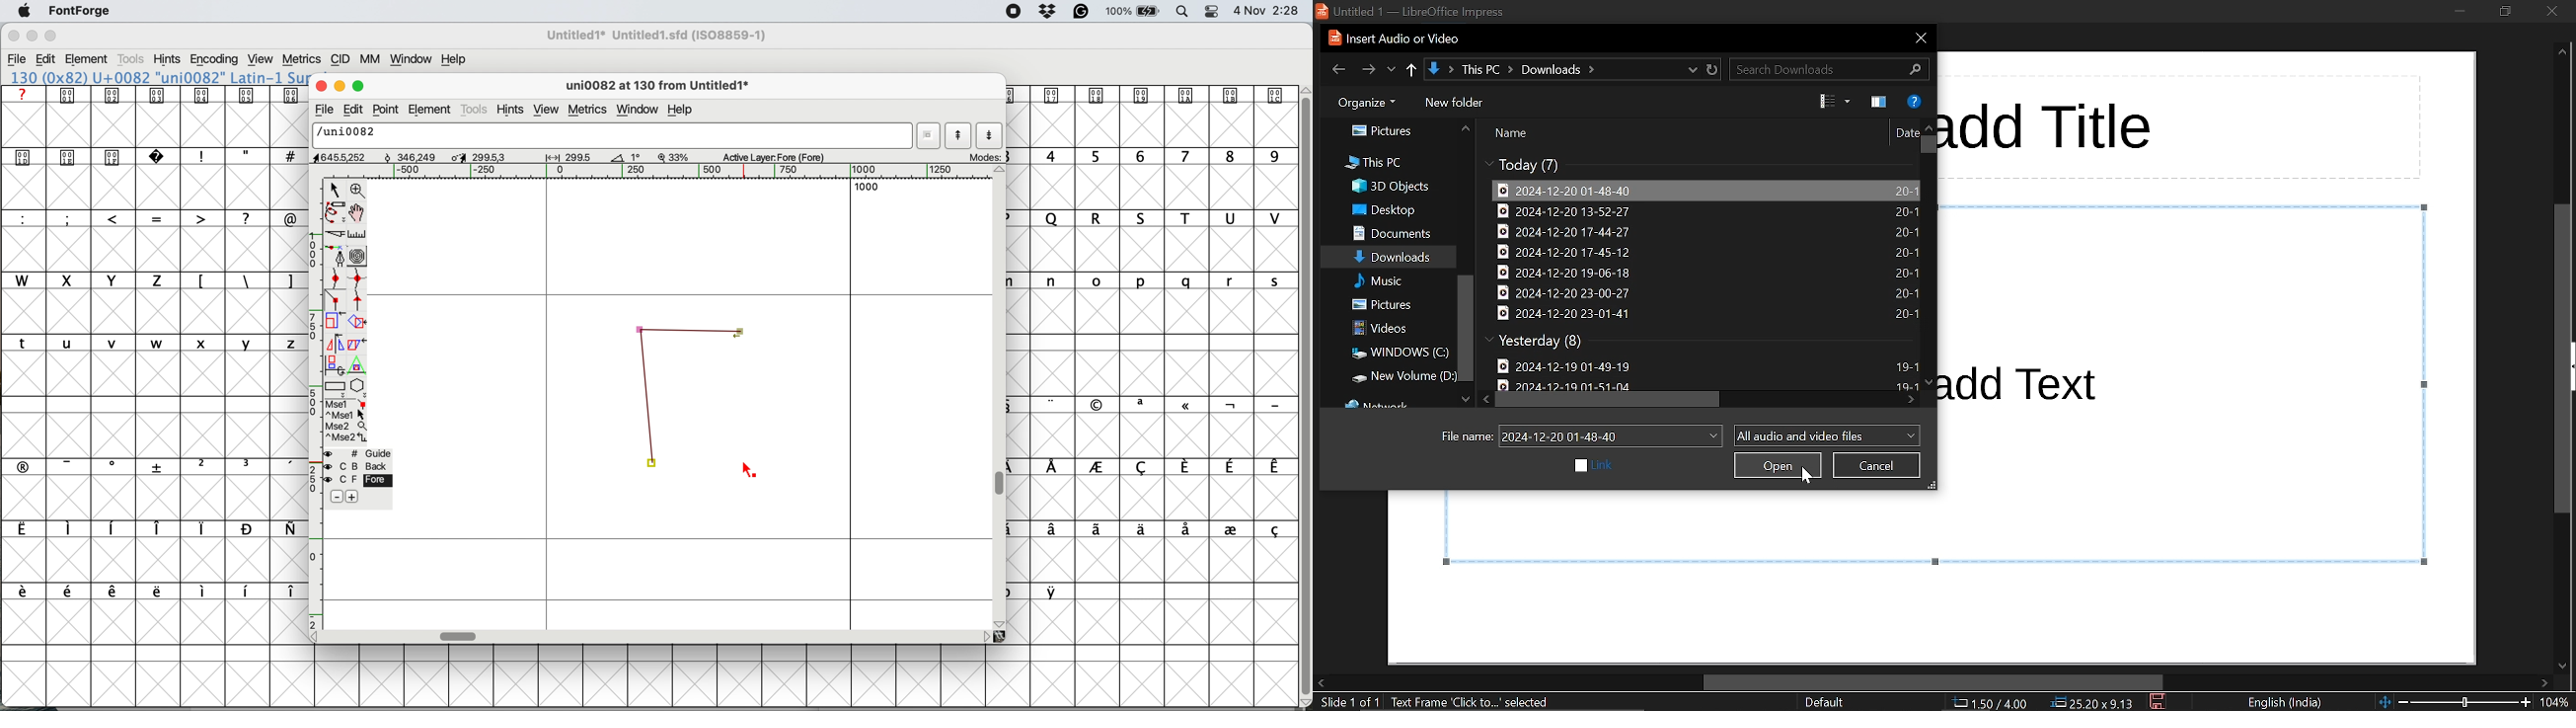  Describe the element at coordinates (156, 78) in the screenshot. I see `font name` at that location.